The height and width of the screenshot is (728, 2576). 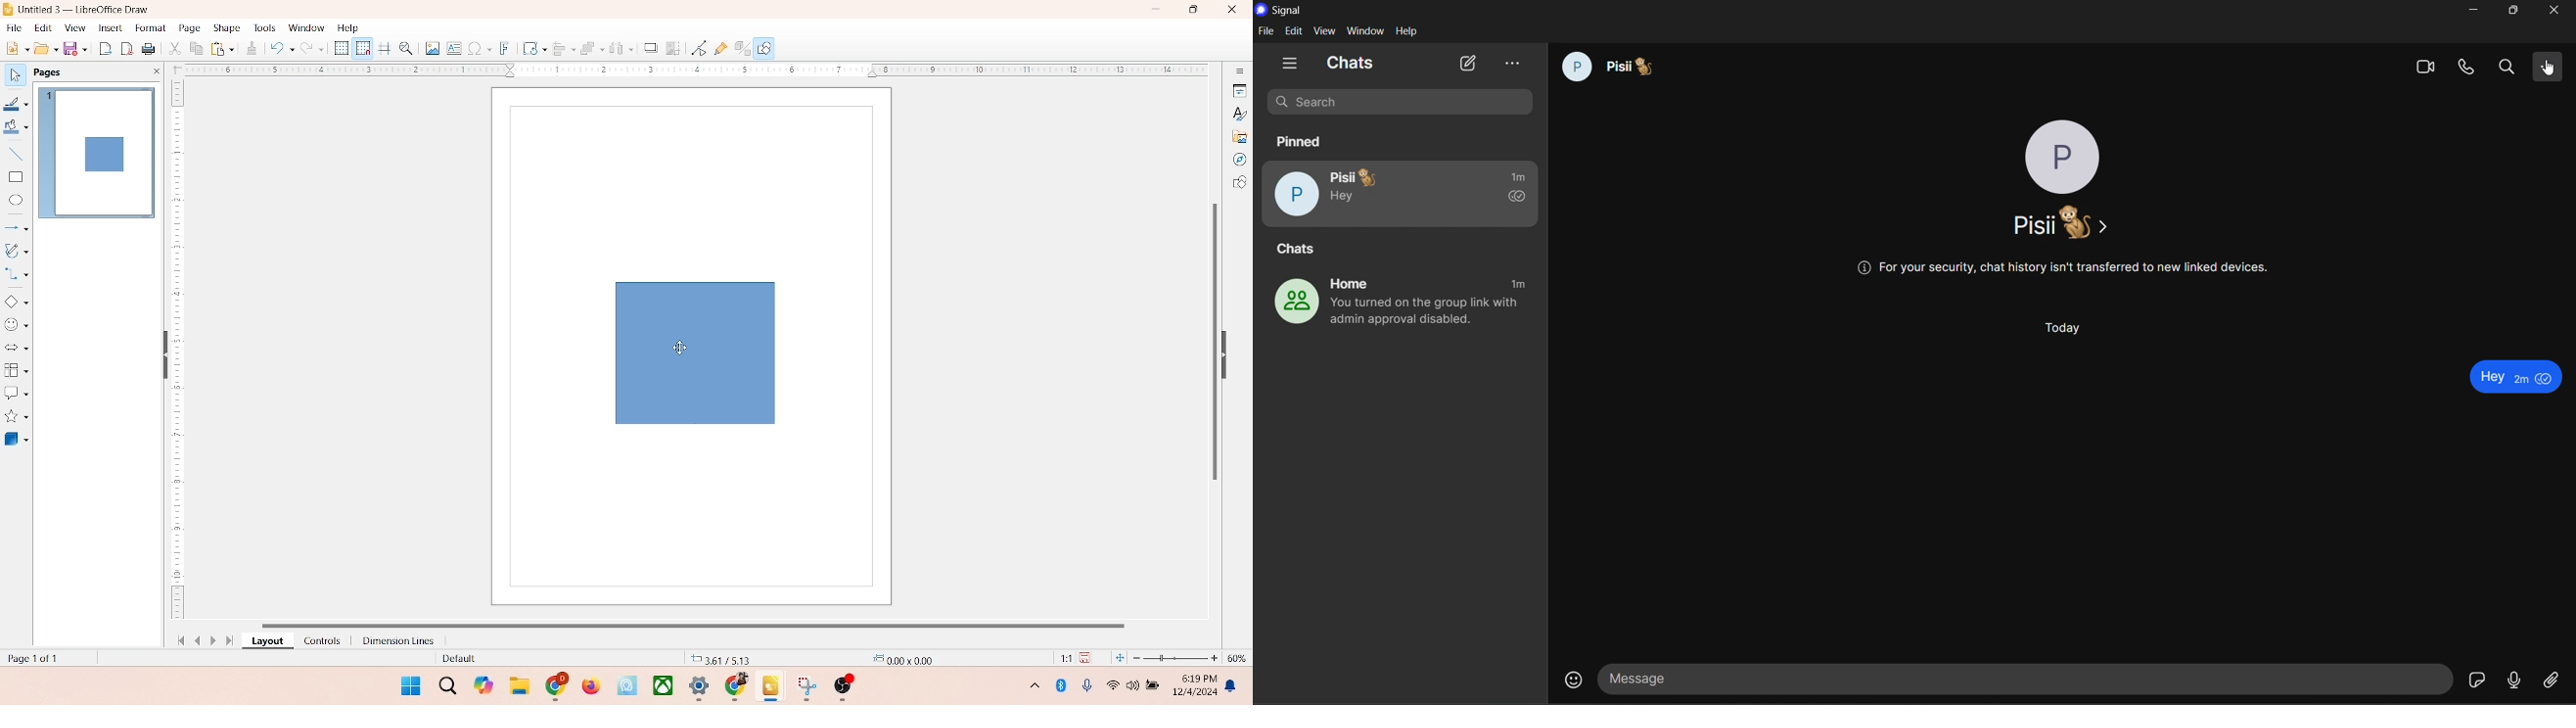 I want to click on file, so click(x=1267, y=30).